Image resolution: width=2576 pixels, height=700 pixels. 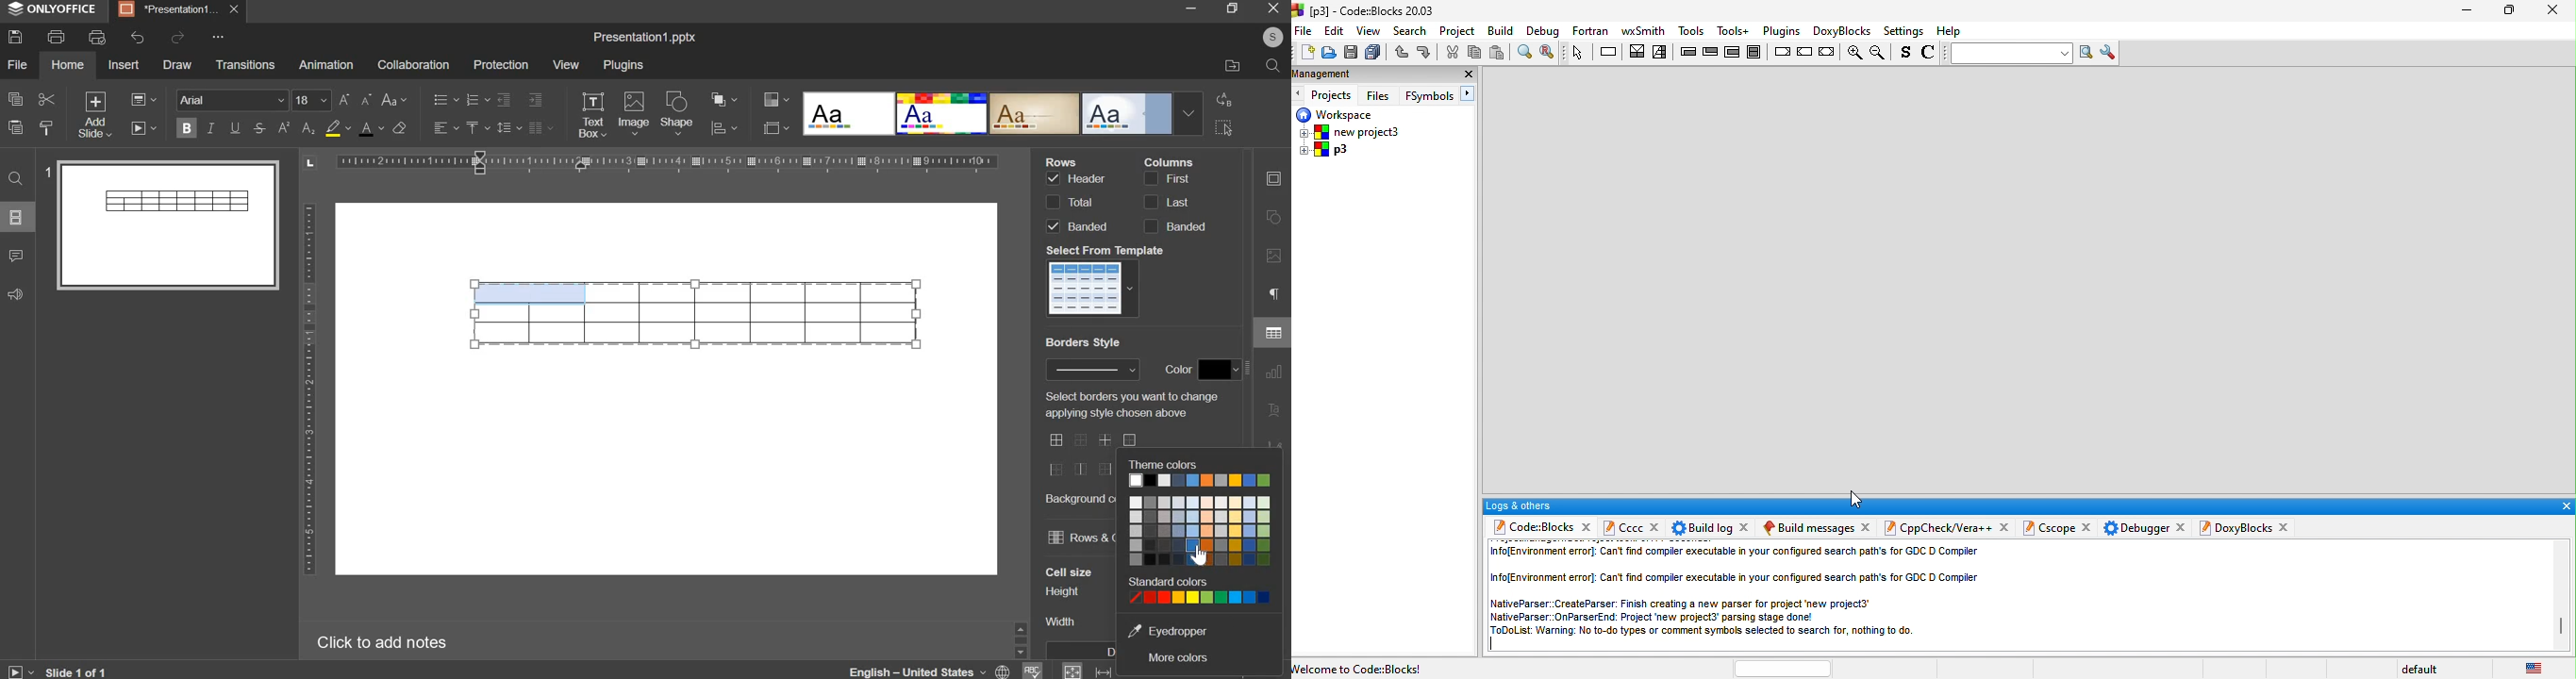 I want to click on rows & columns, so click(x=1080, y=536).